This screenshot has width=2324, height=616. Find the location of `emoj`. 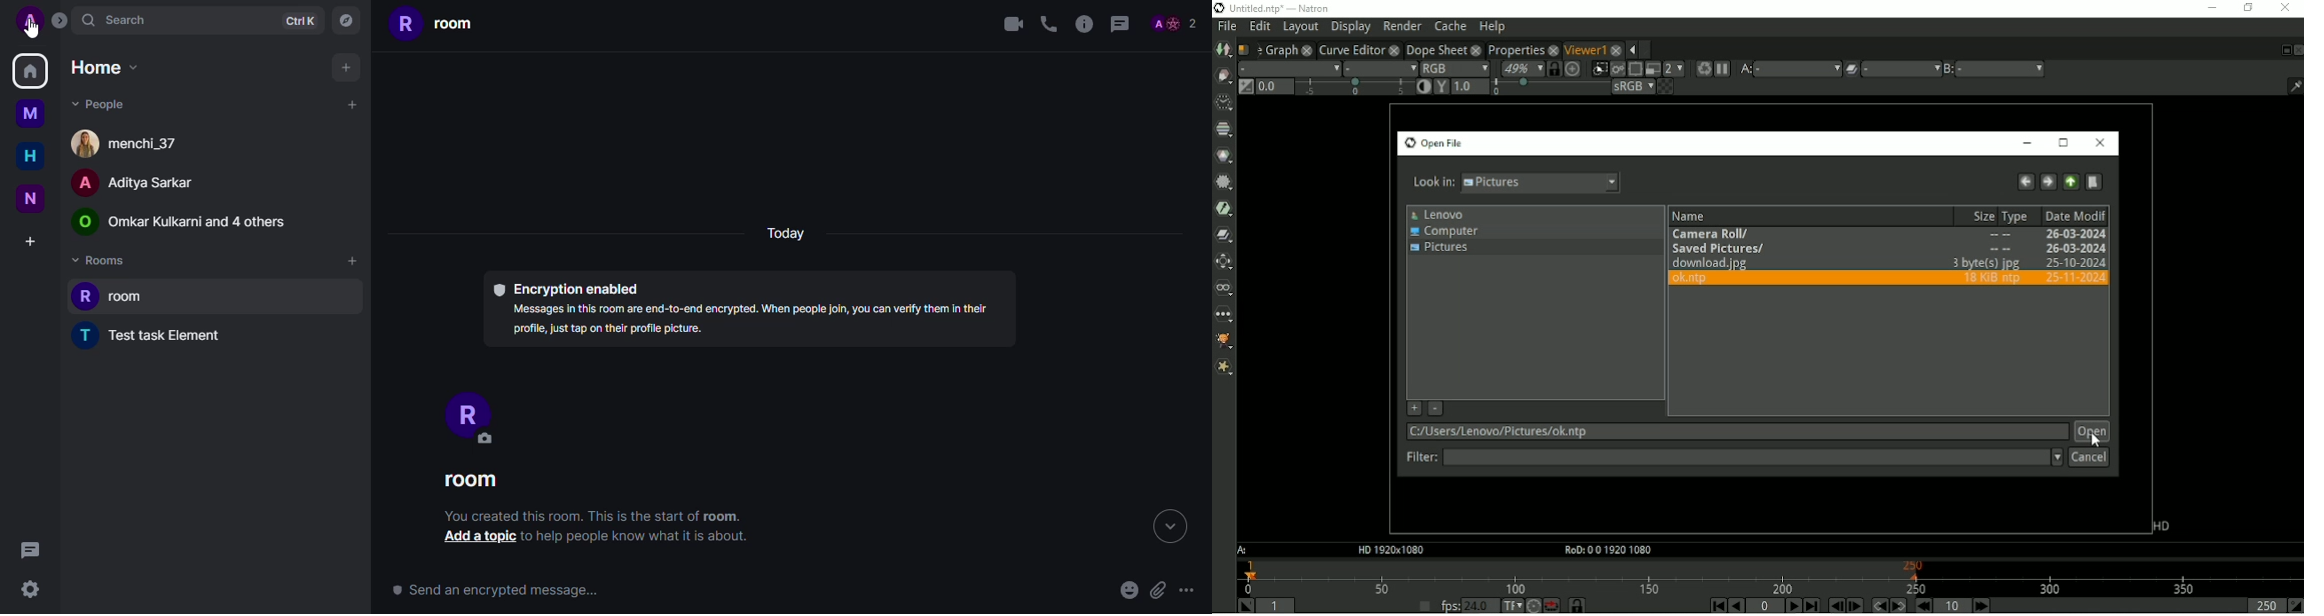

emoj is located at coordinates (1128, 591).